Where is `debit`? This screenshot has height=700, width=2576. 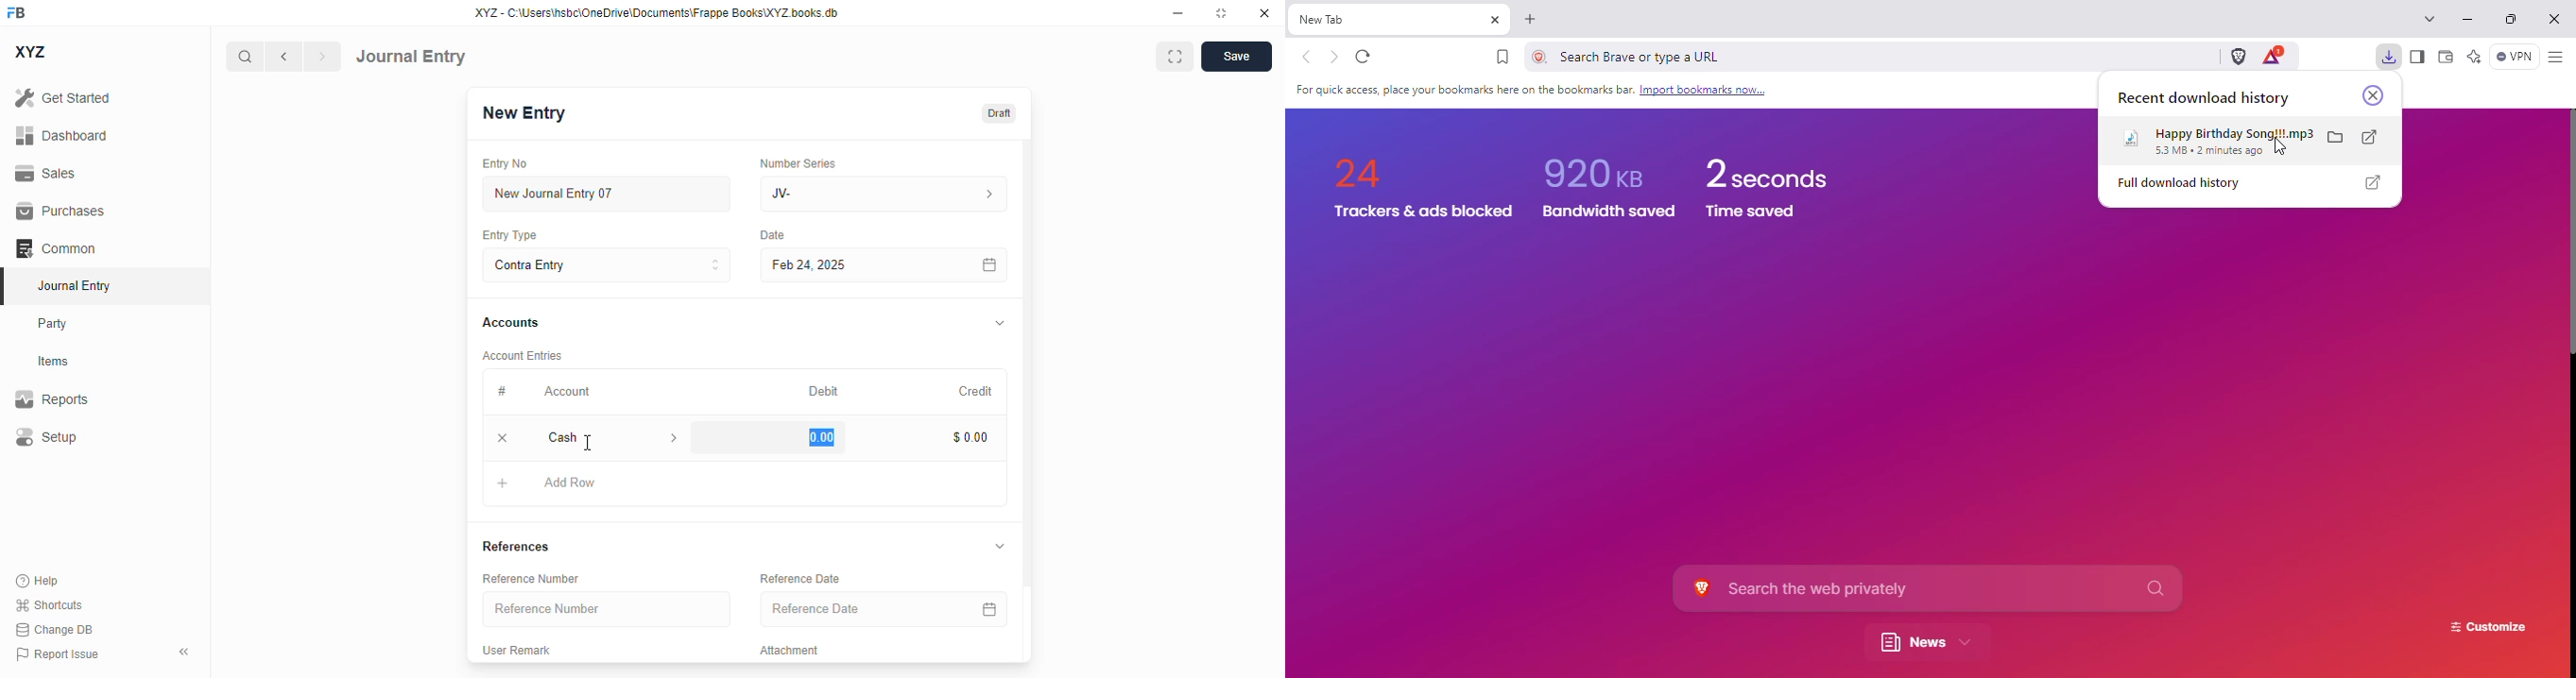 debit is located at coordinates (825, 391).